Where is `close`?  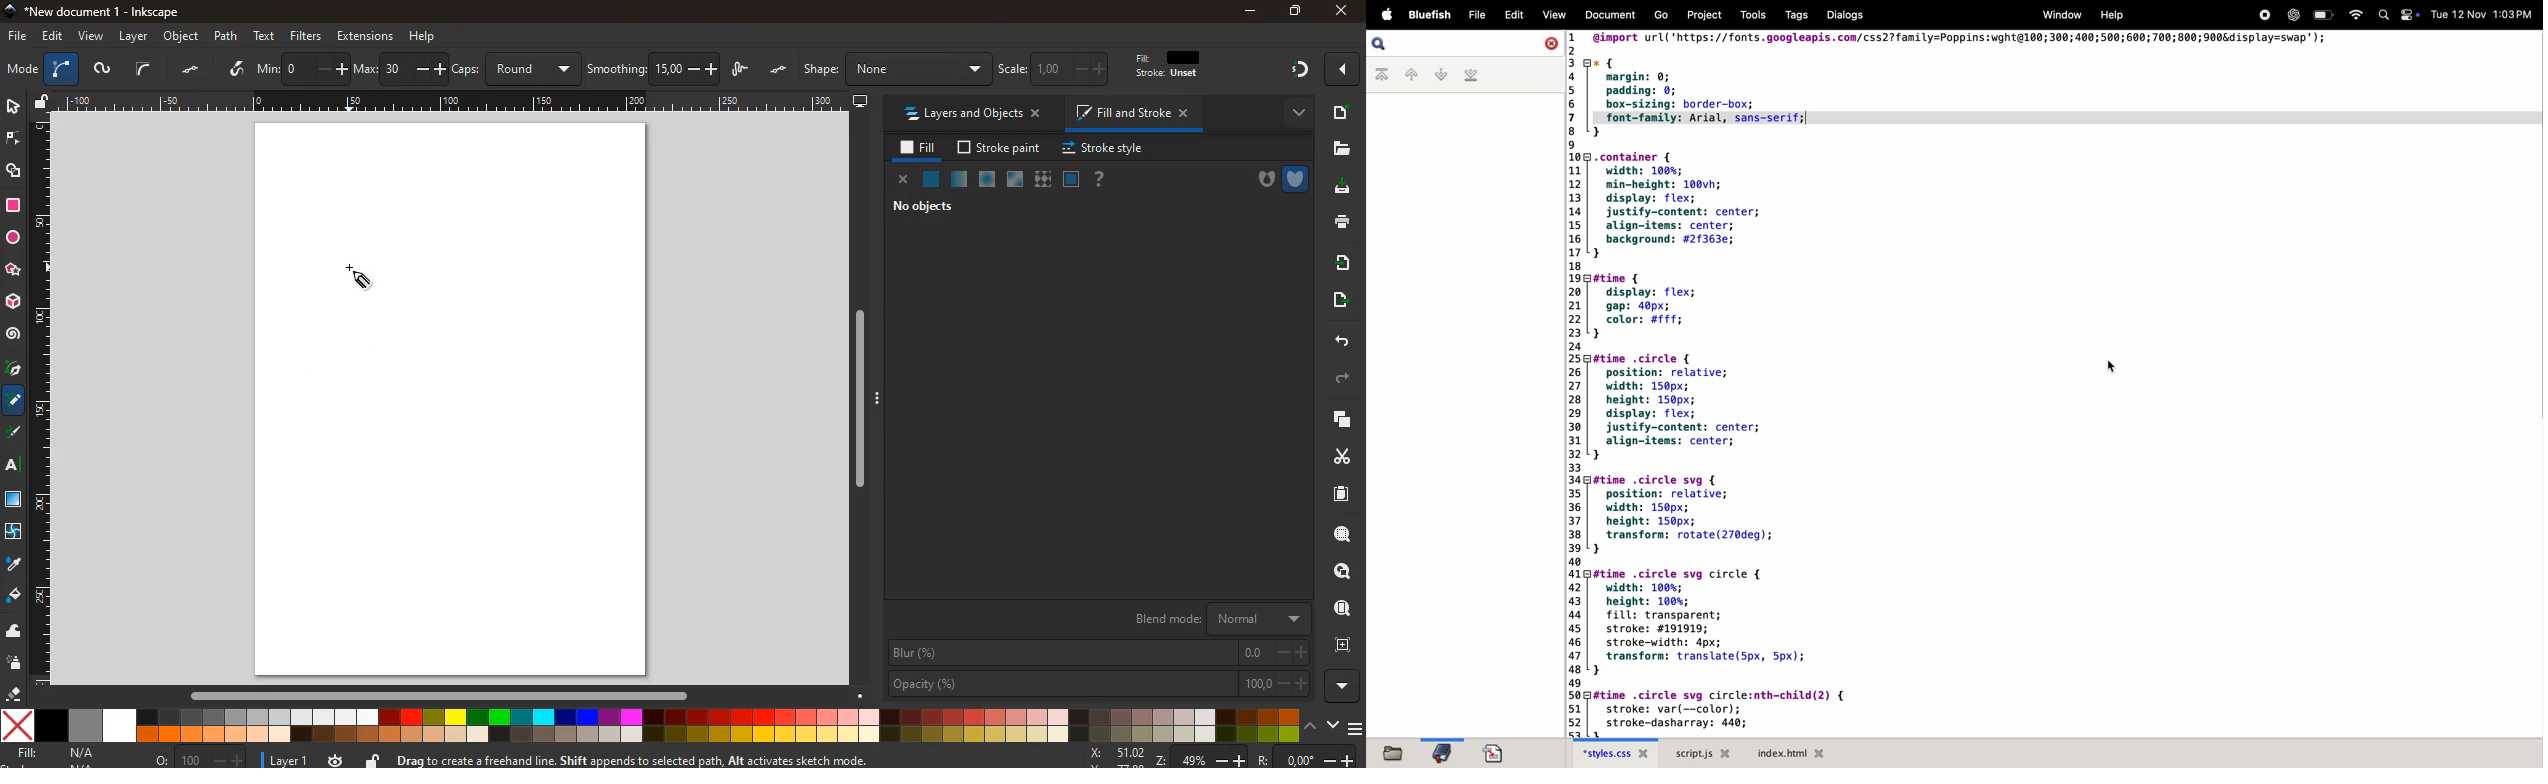
close is located at coordinates (1343, 11).